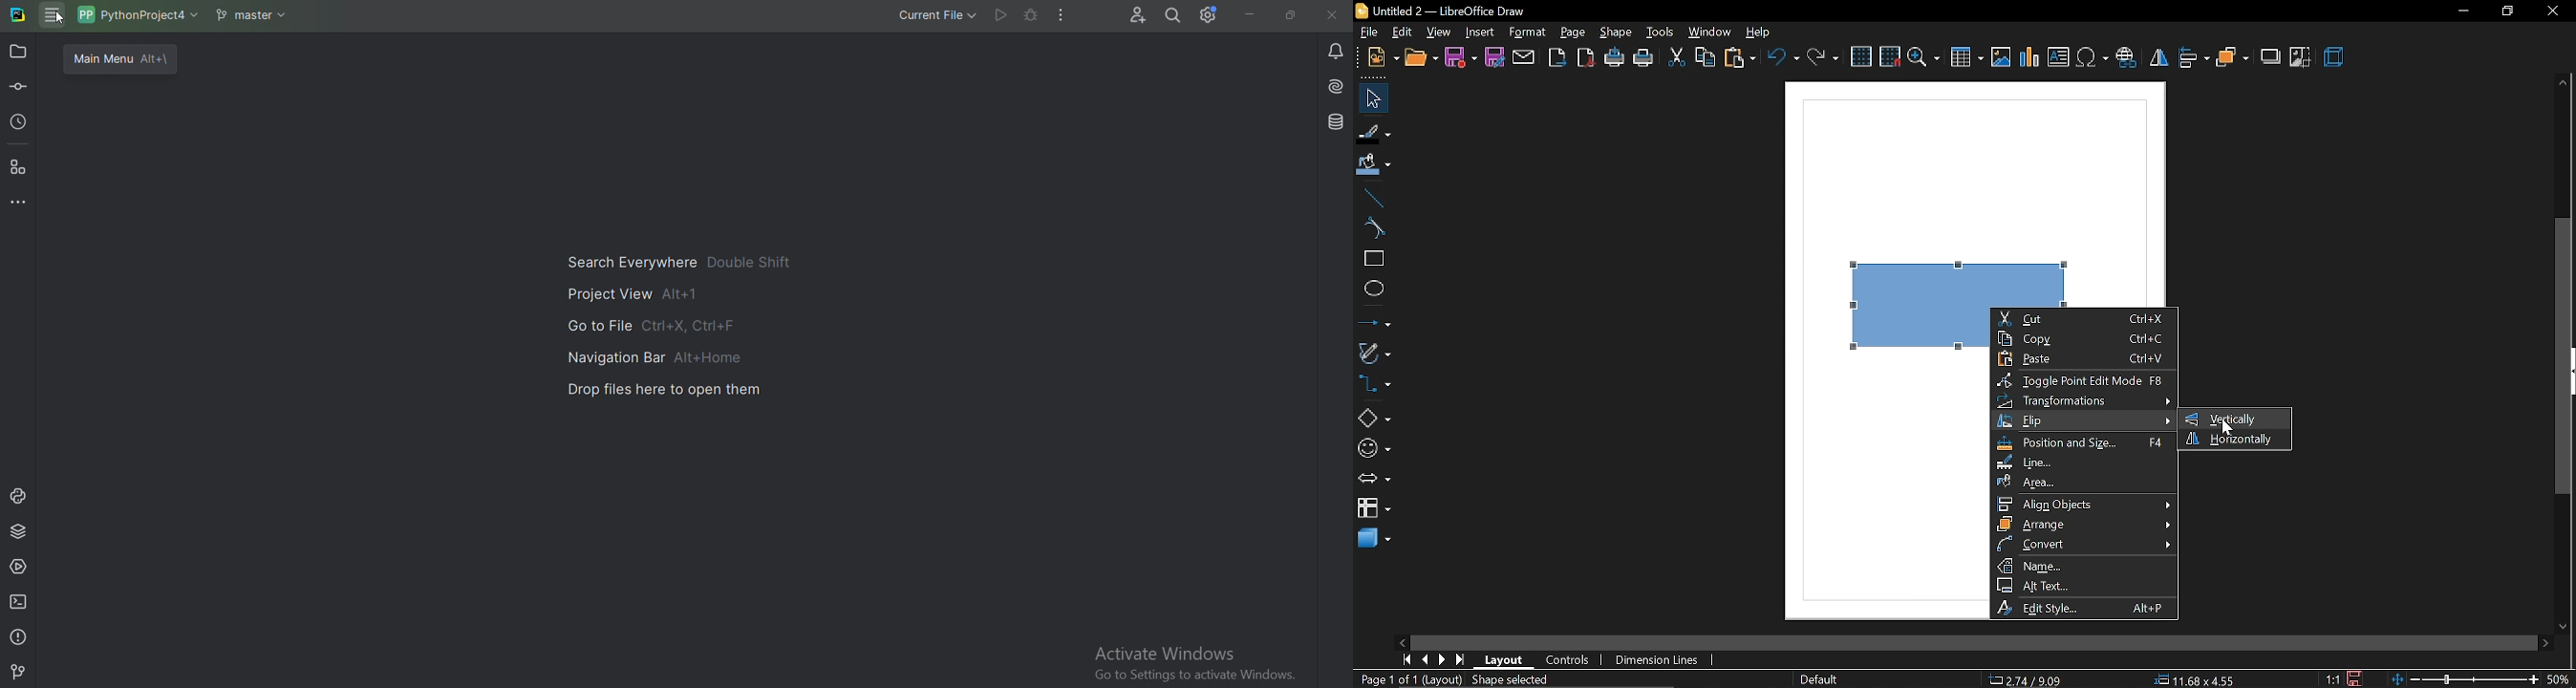 The image size is (2576, 700). What do you see at coordinates (1513, 681) in the screenshot?
I see `shape selected` at bounding box center [1513, 681].